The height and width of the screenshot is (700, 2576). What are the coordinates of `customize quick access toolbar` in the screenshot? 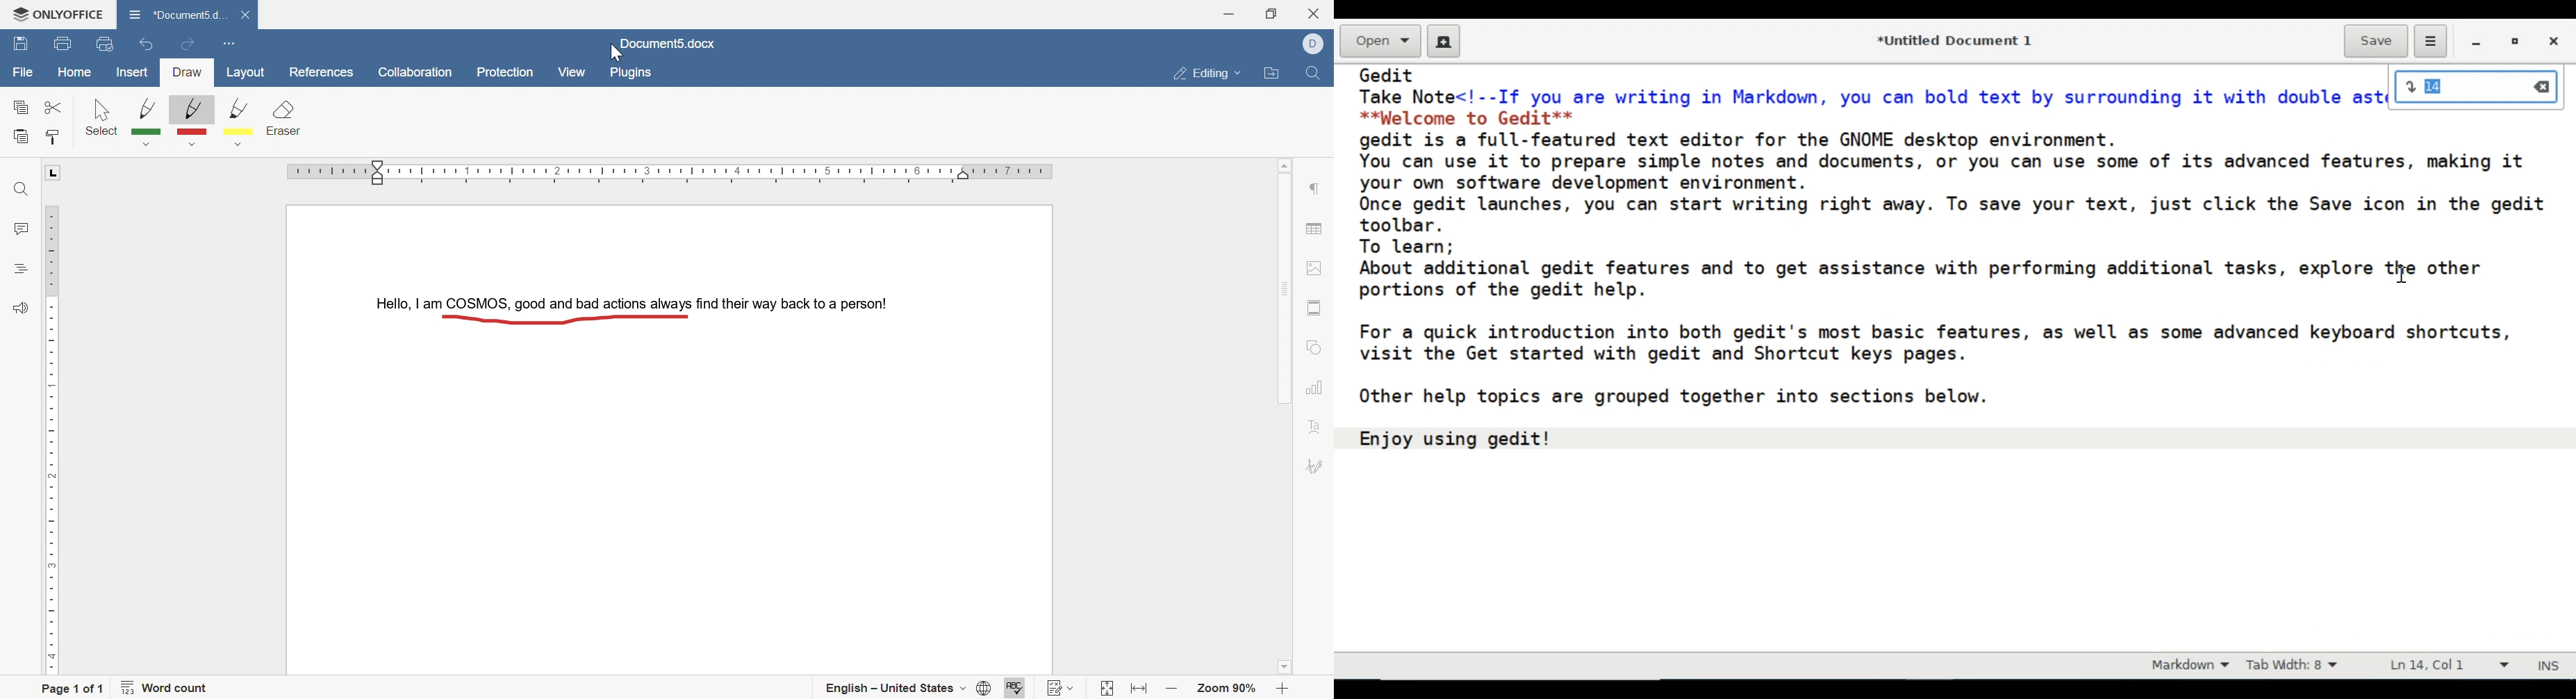 It's located at (228, 42).